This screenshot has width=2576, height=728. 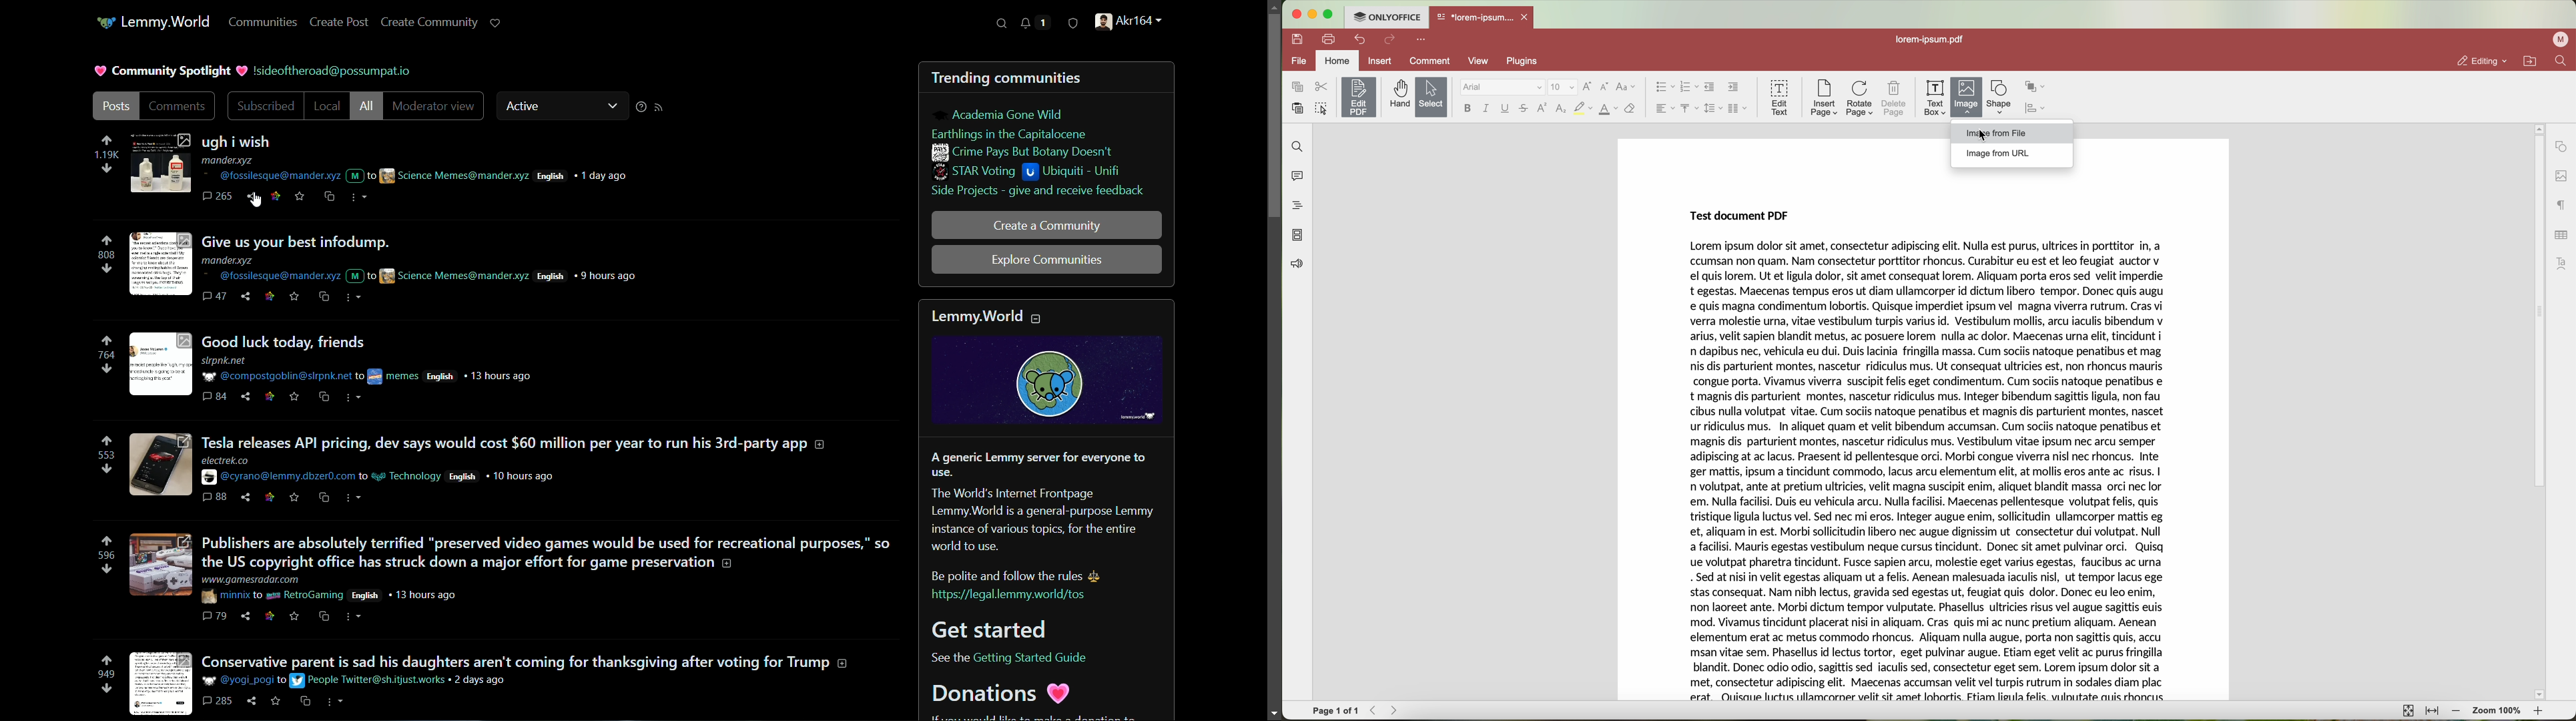 What do you see at coordinates (159, 365) in the screenshot?
I see `thumbnail` at bounding box center [159, 365].